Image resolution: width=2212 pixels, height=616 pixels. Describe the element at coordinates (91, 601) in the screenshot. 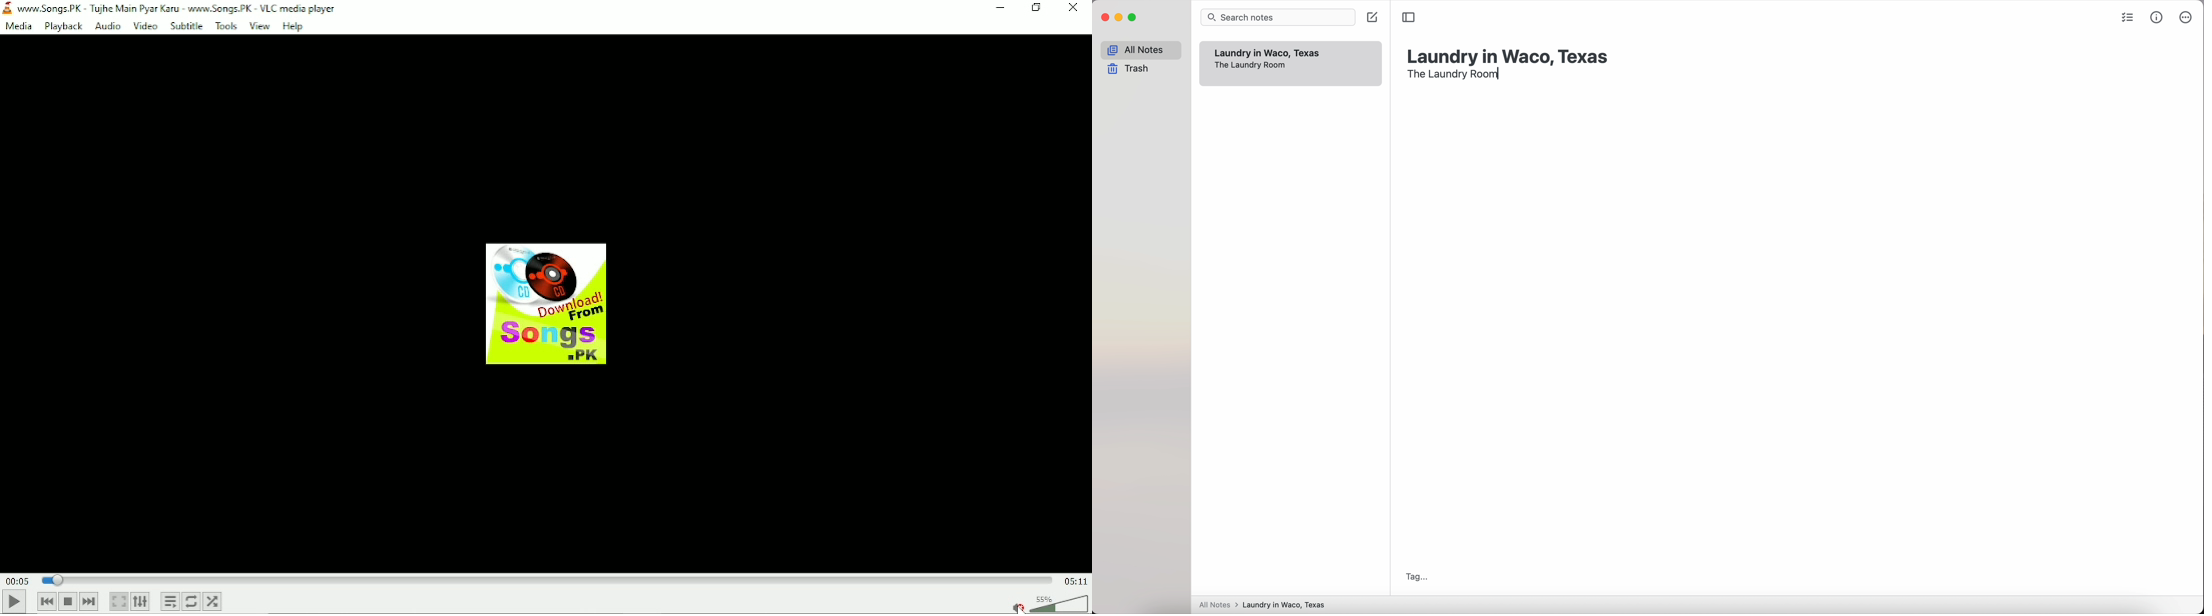

I see `Next` at that location.